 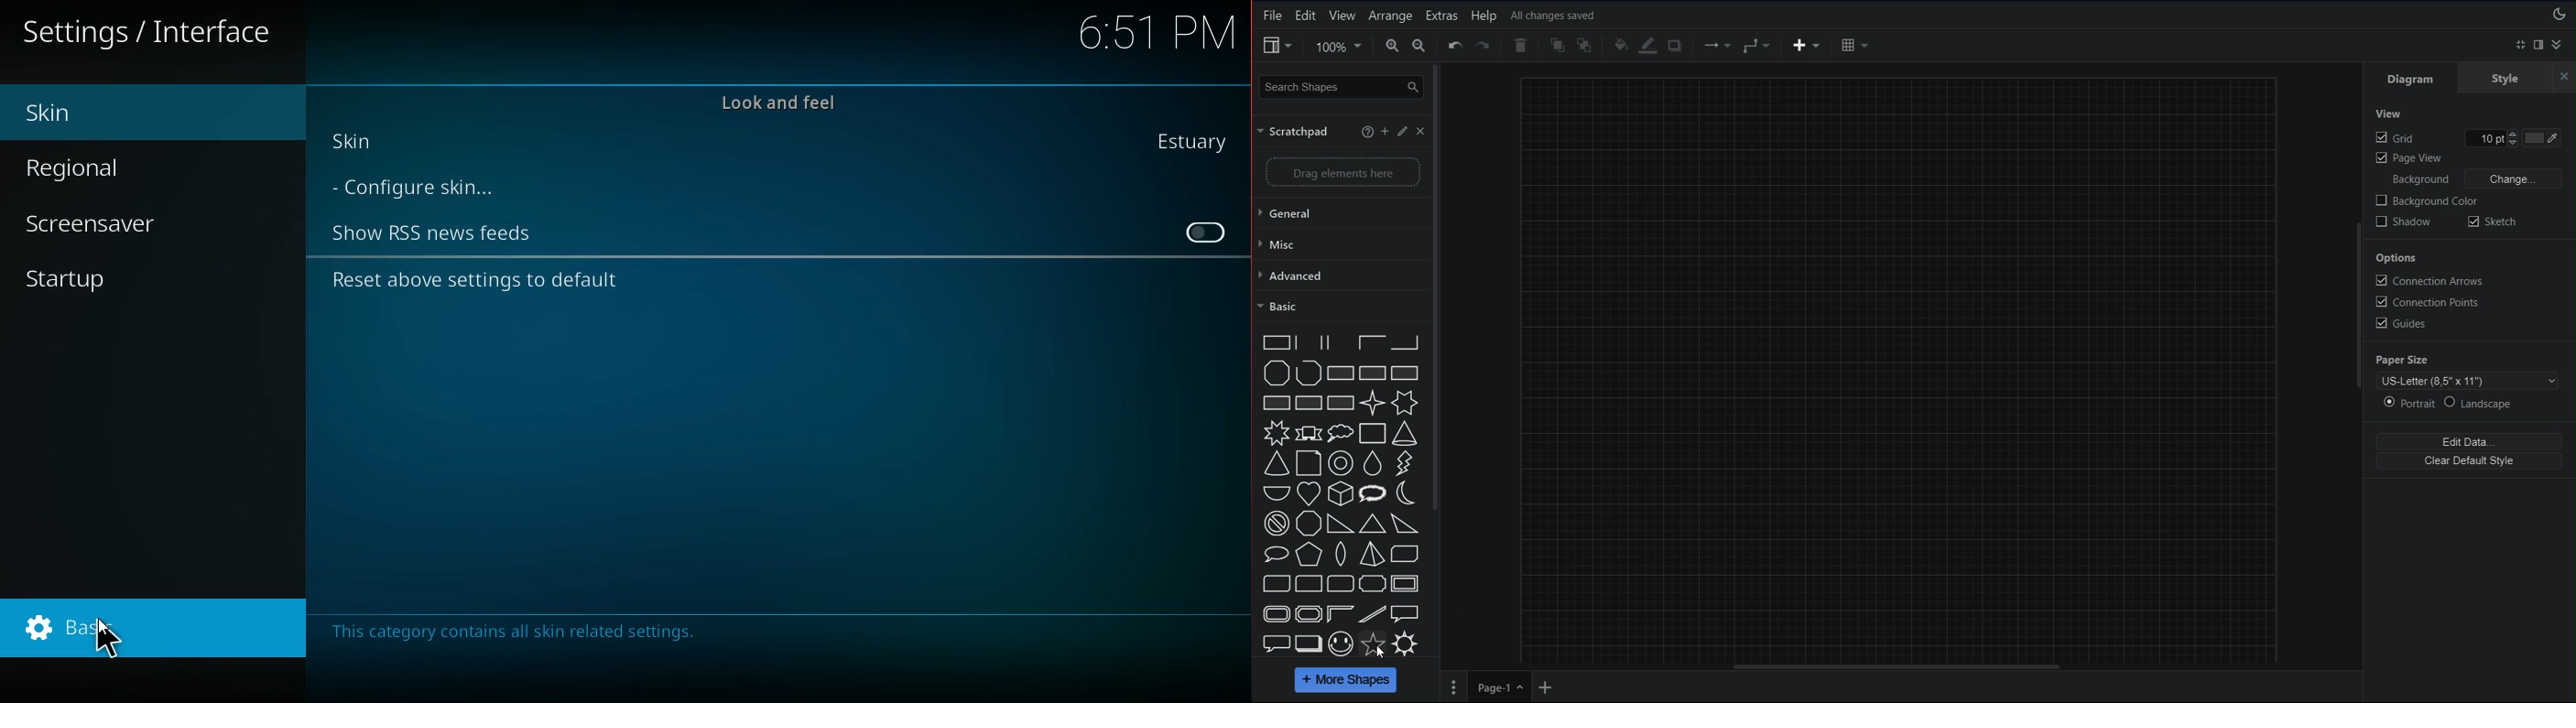 What do you see at coordinates (1340, 613) in the screenshot?
I see `frame corner` at bounding box center [1340, 613].